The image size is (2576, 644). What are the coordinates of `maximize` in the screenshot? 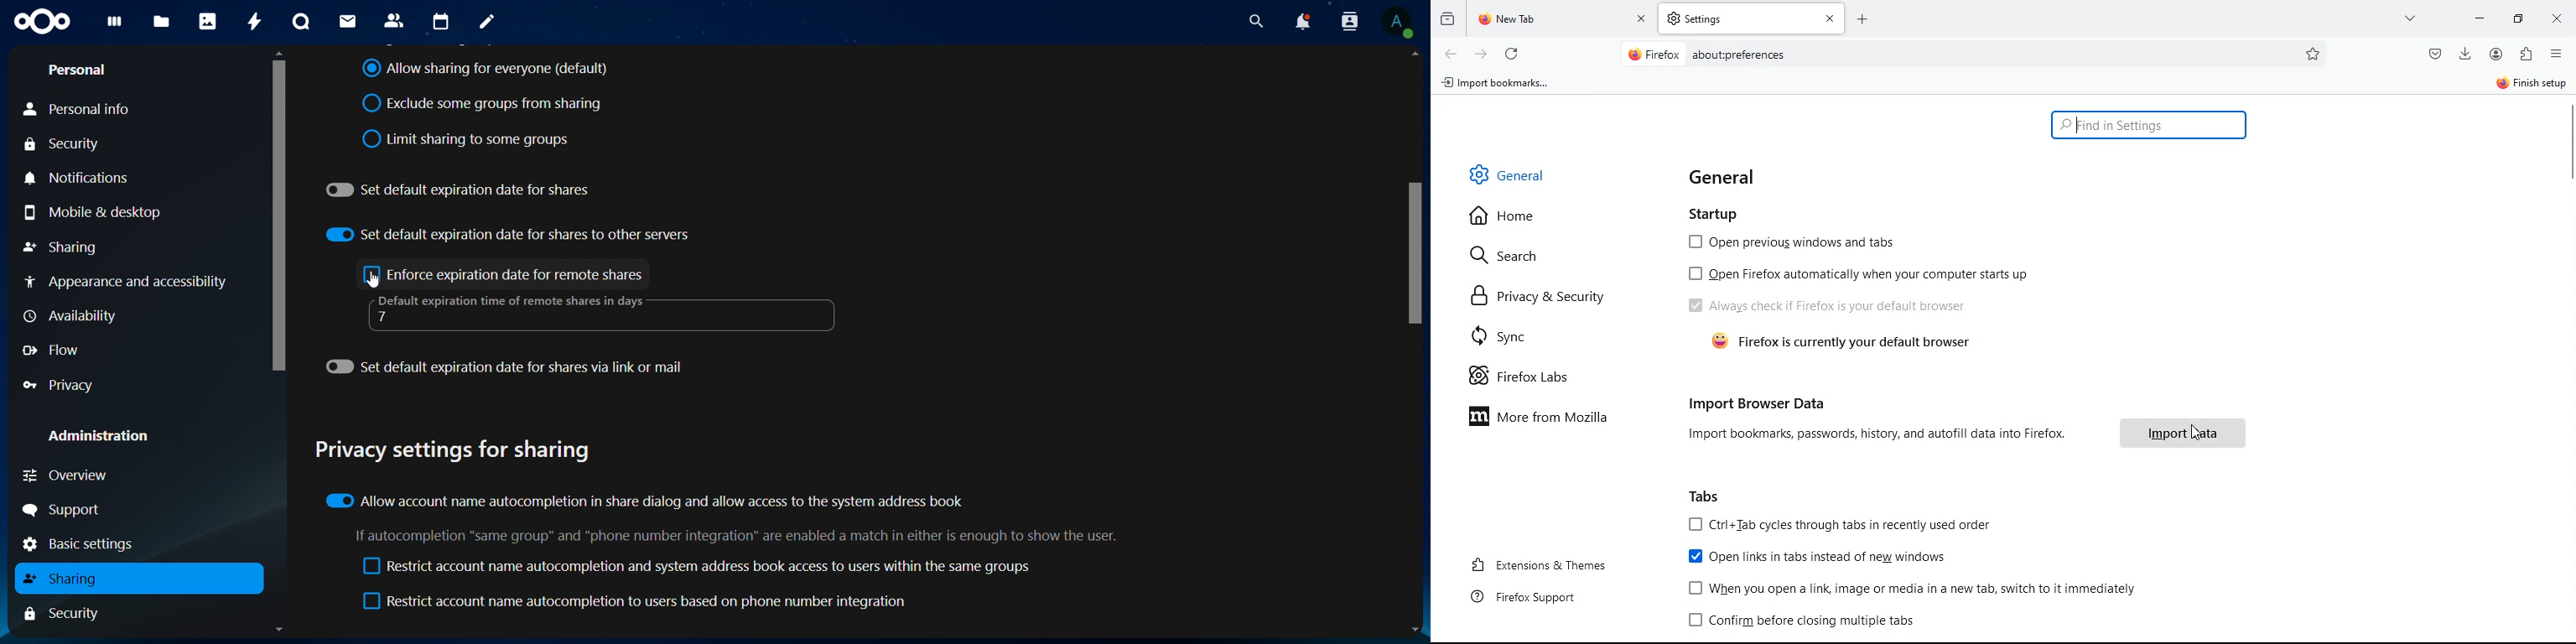 It's located at (2519, 20).